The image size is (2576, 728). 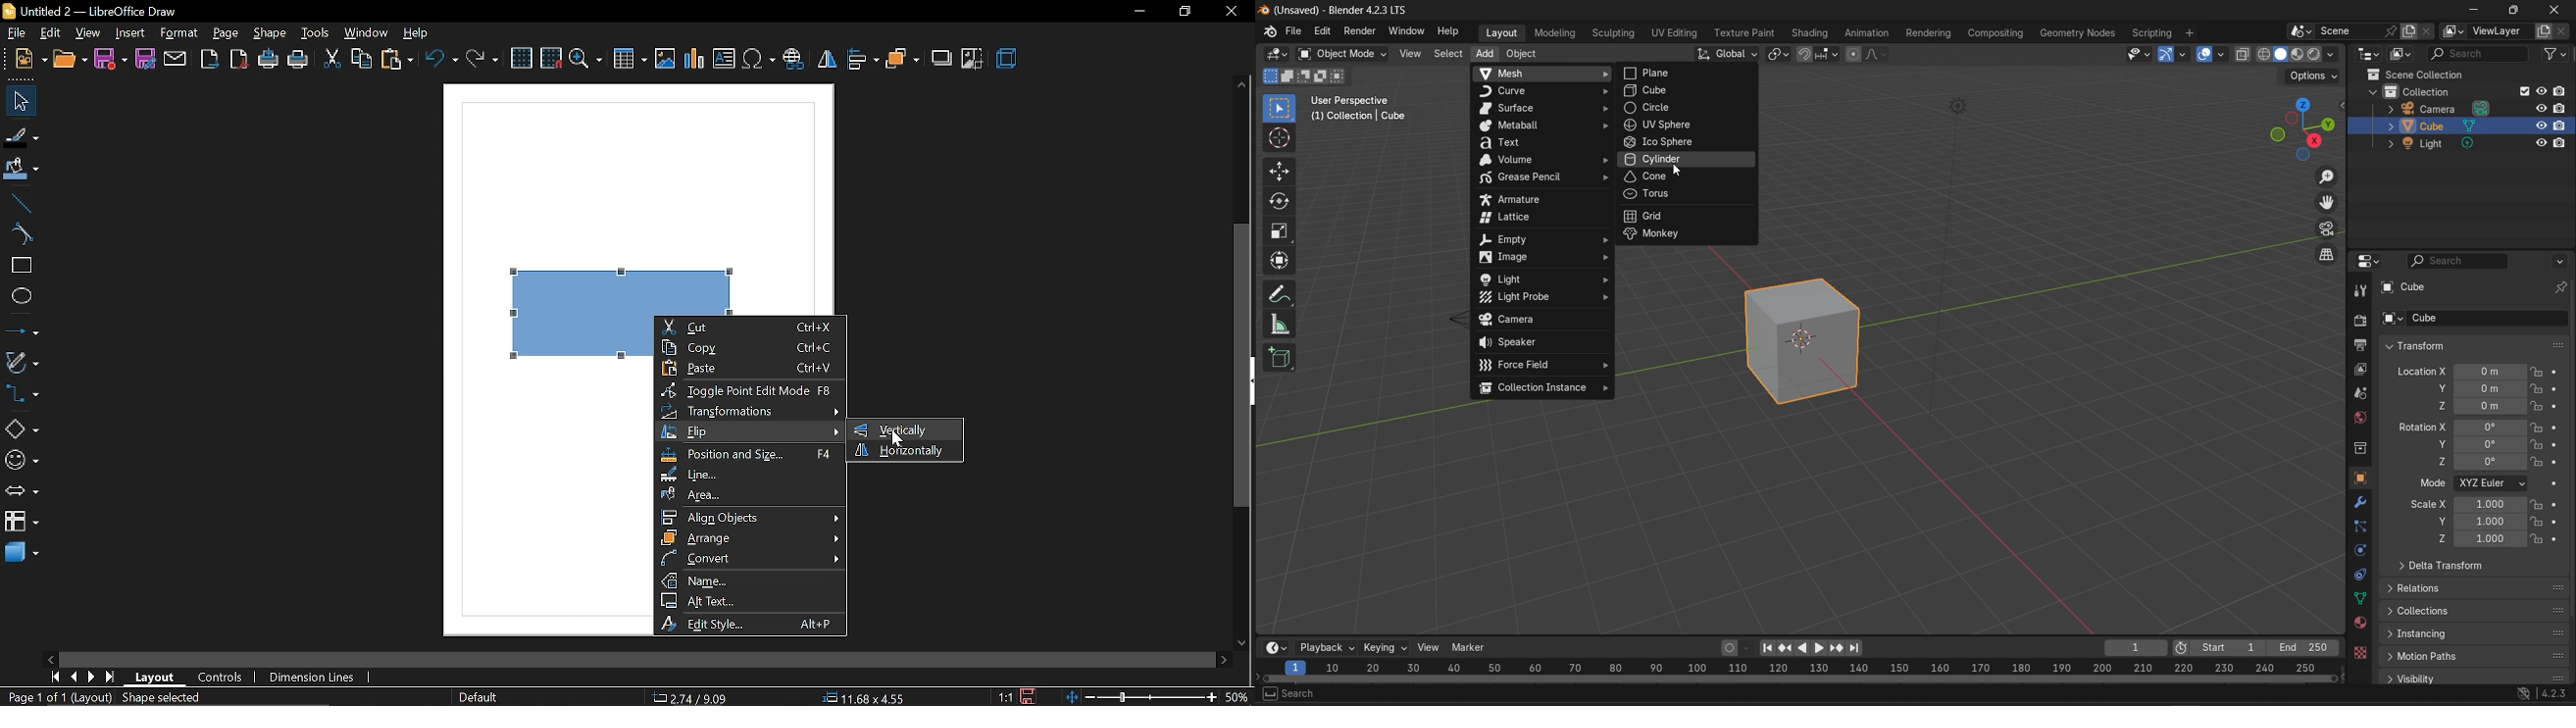 What do you see at coordinates (2556, 405) in the screenshot?
I see `animate property` at bounding box center [2556, 405].